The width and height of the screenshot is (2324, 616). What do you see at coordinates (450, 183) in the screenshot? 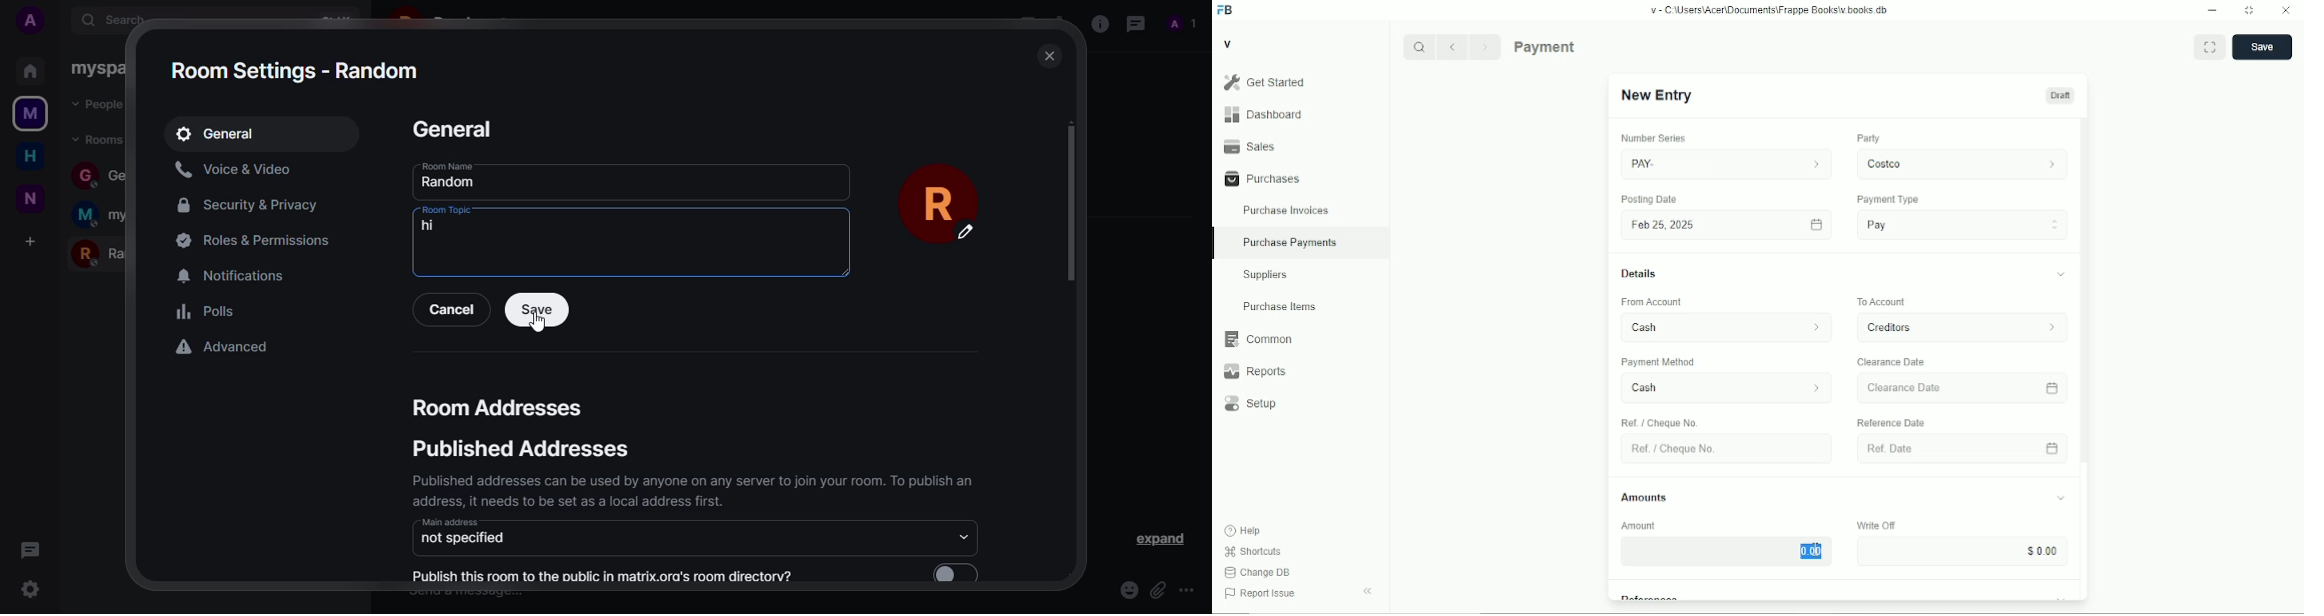
I see `random` at bounding box center [450, 183].